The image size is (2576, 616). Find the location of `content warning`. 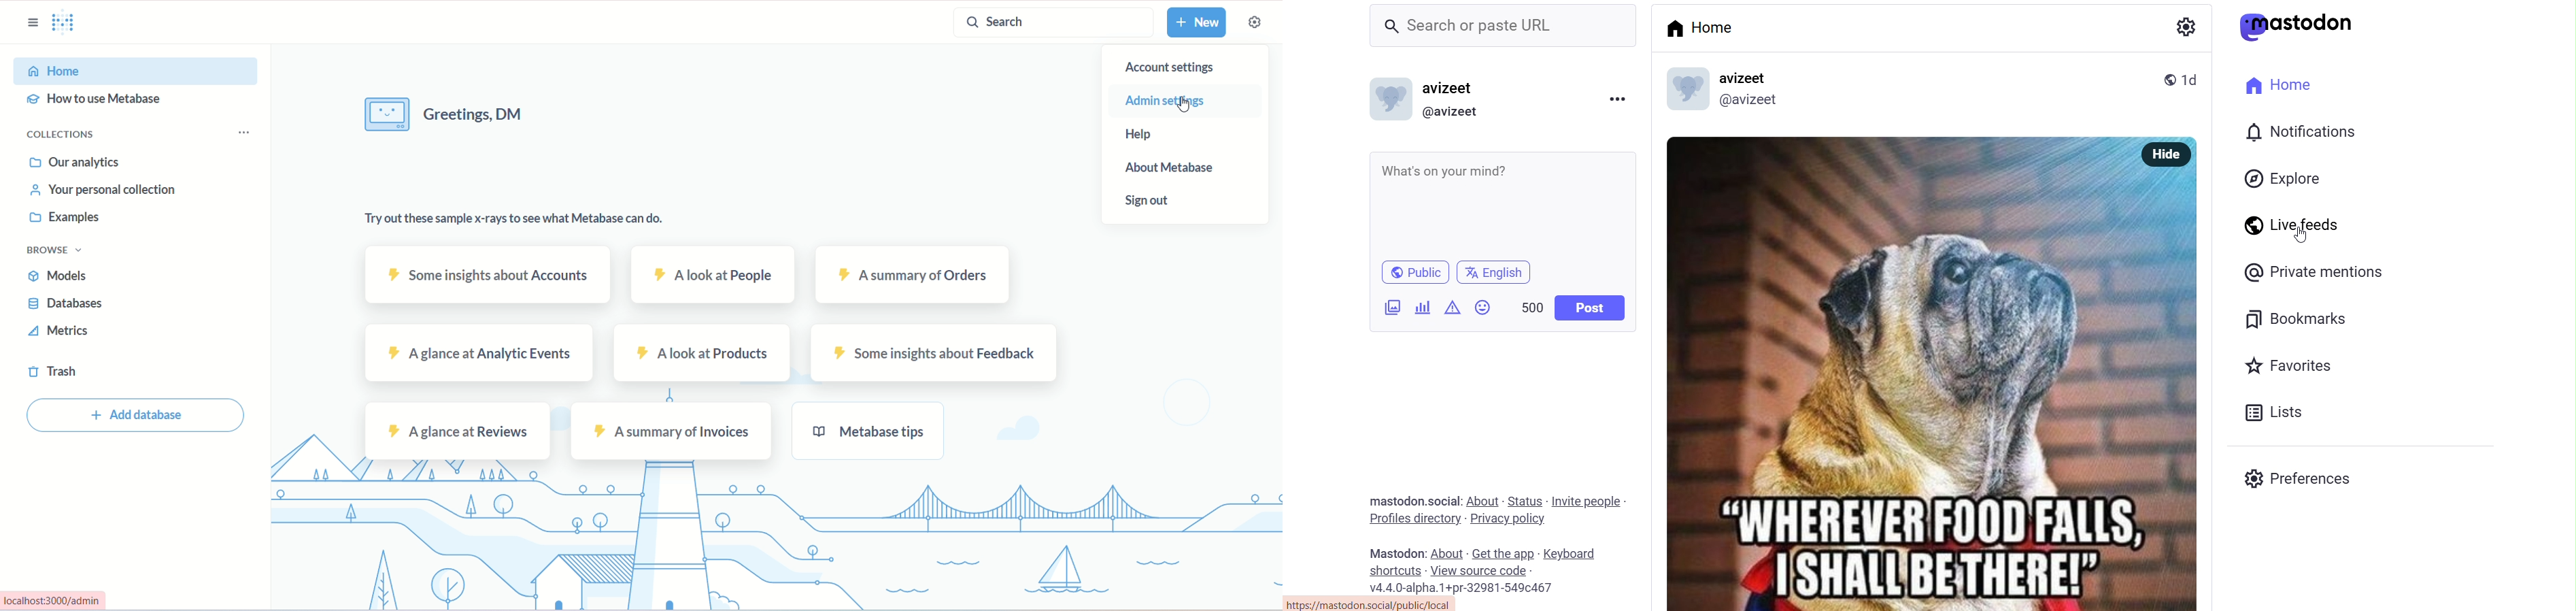

content warning is located at coordinates (1451, 308).